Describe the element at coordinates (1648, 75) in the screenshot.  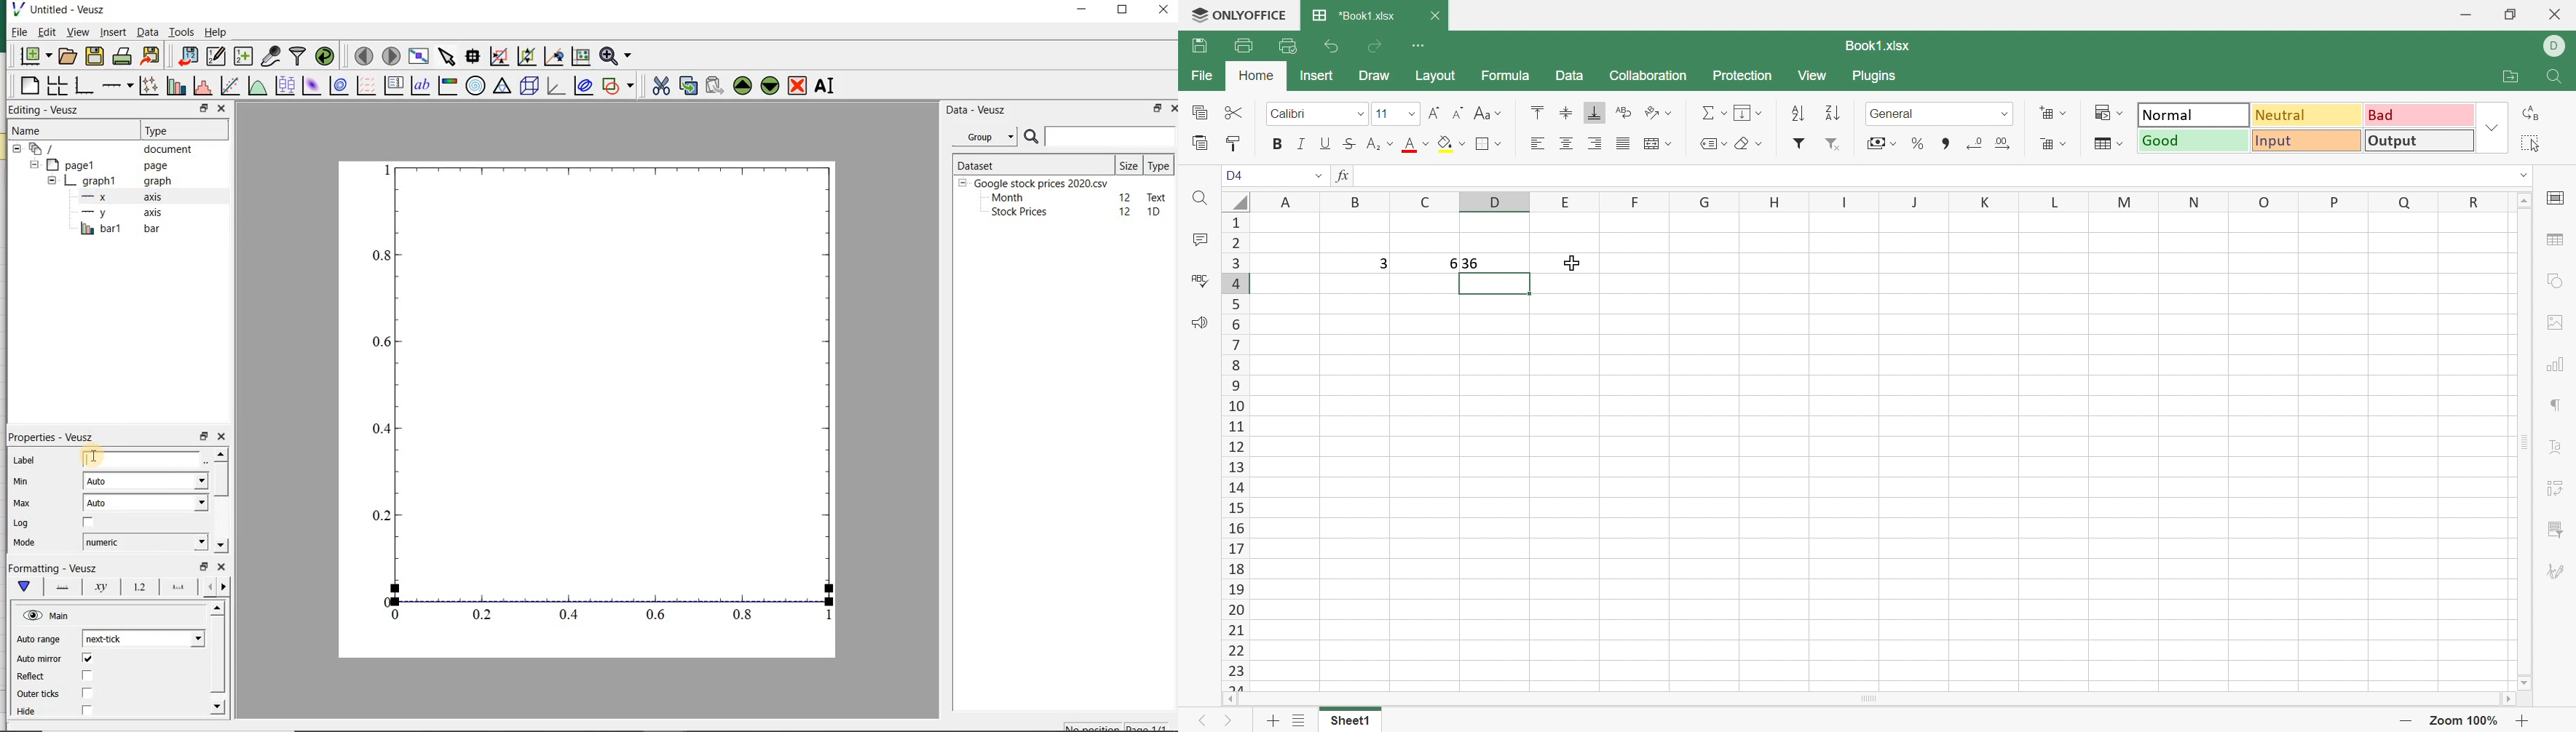
I see `Collaboration` at that location.